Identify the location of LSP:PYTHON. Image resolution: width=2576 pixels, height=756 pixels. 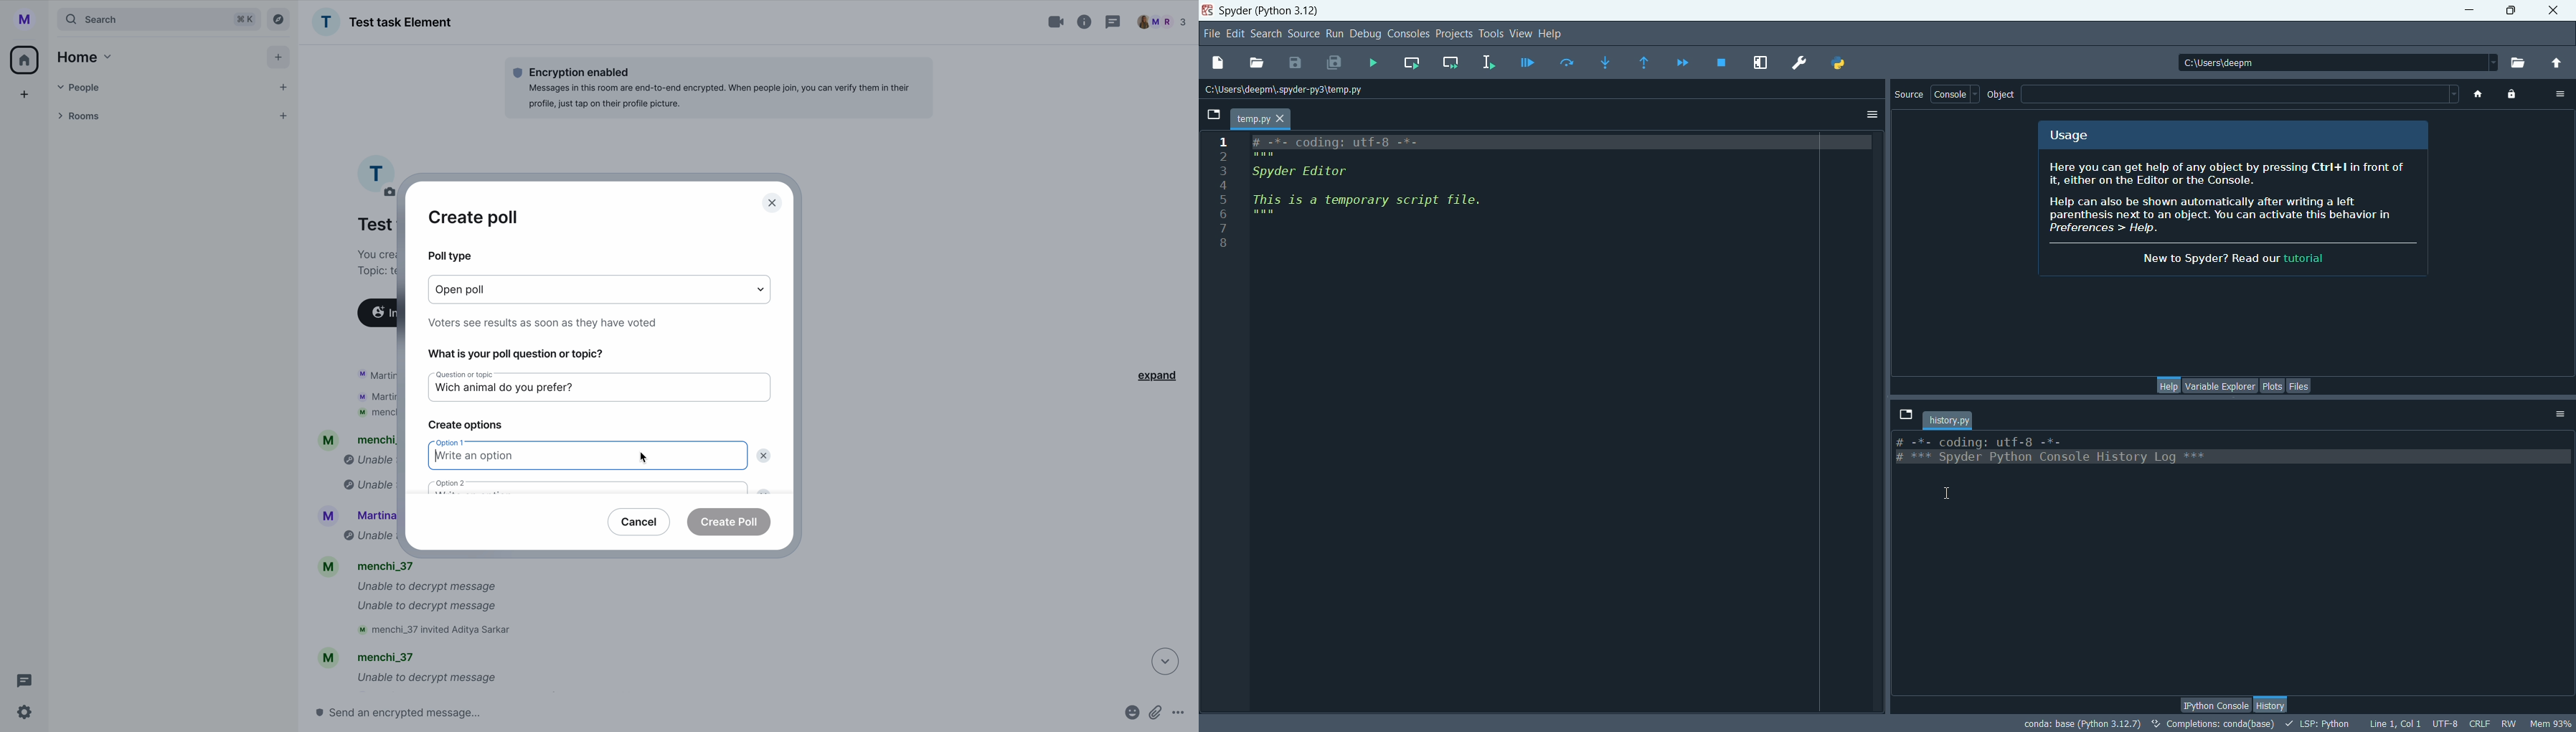
(2313, 723).